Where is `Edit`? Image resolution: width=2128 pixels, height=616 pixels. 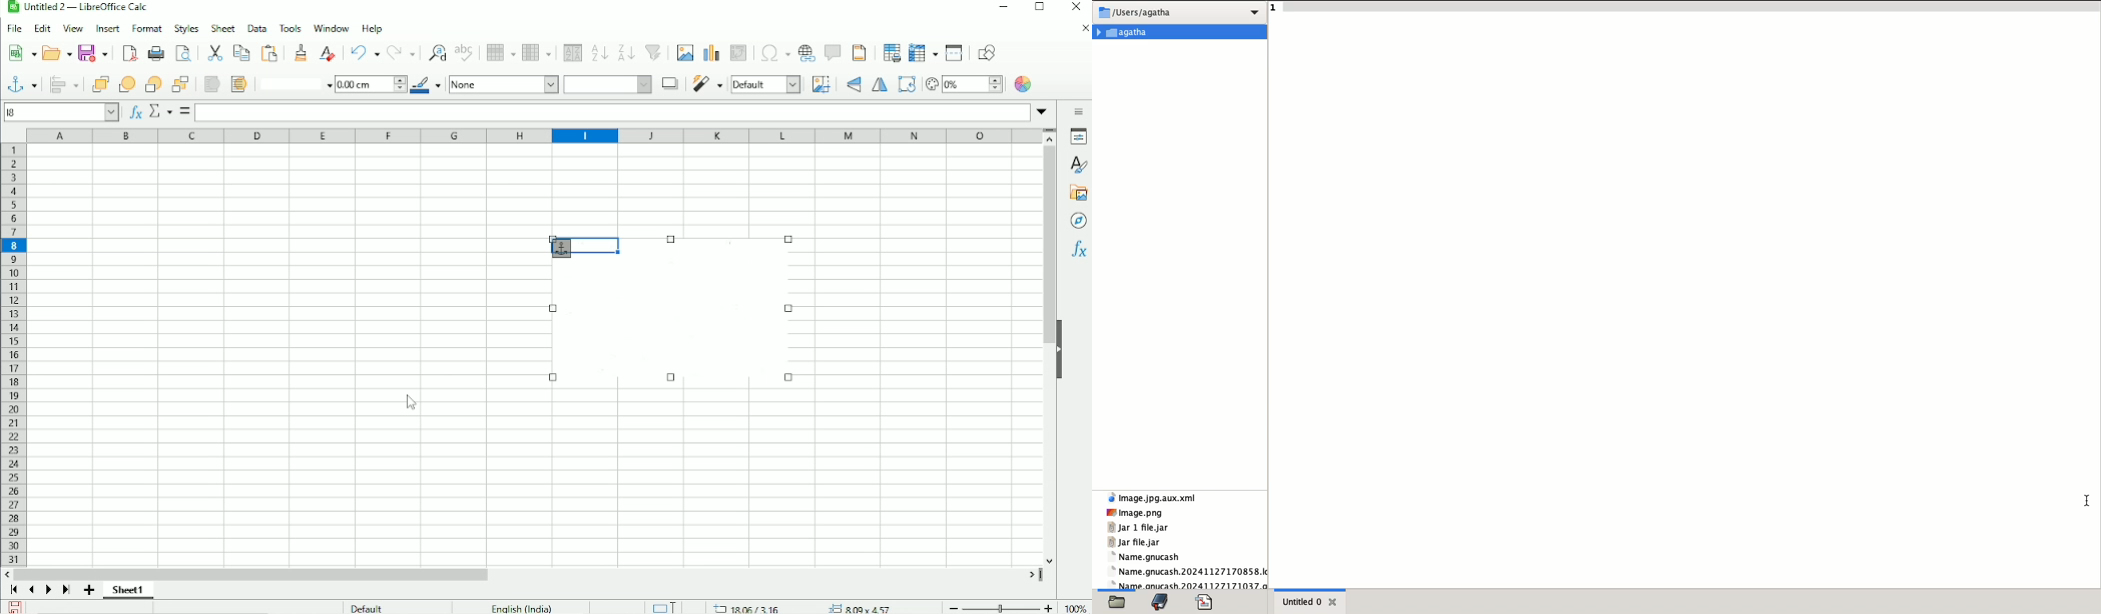 Edit is located at coordinates (42, 27).